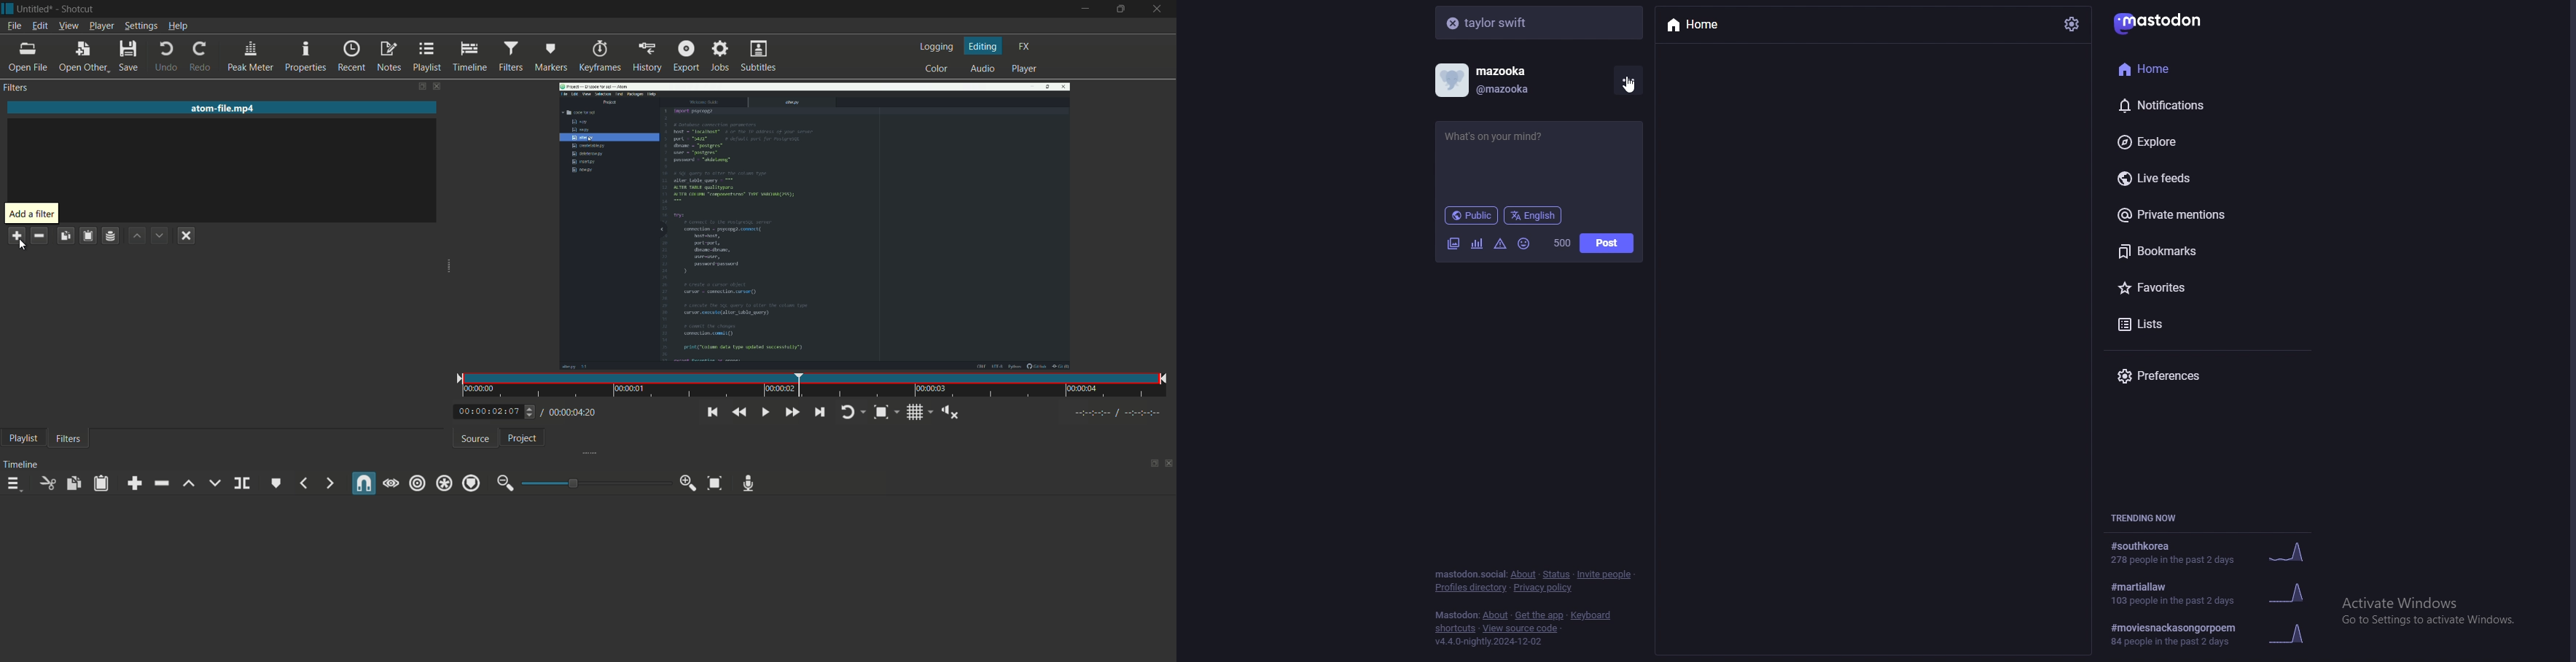 This screenshot has height=672, width=2576. Describe the element at coordinates (721, 56) in the screenshot. I see `jobs` at that location.